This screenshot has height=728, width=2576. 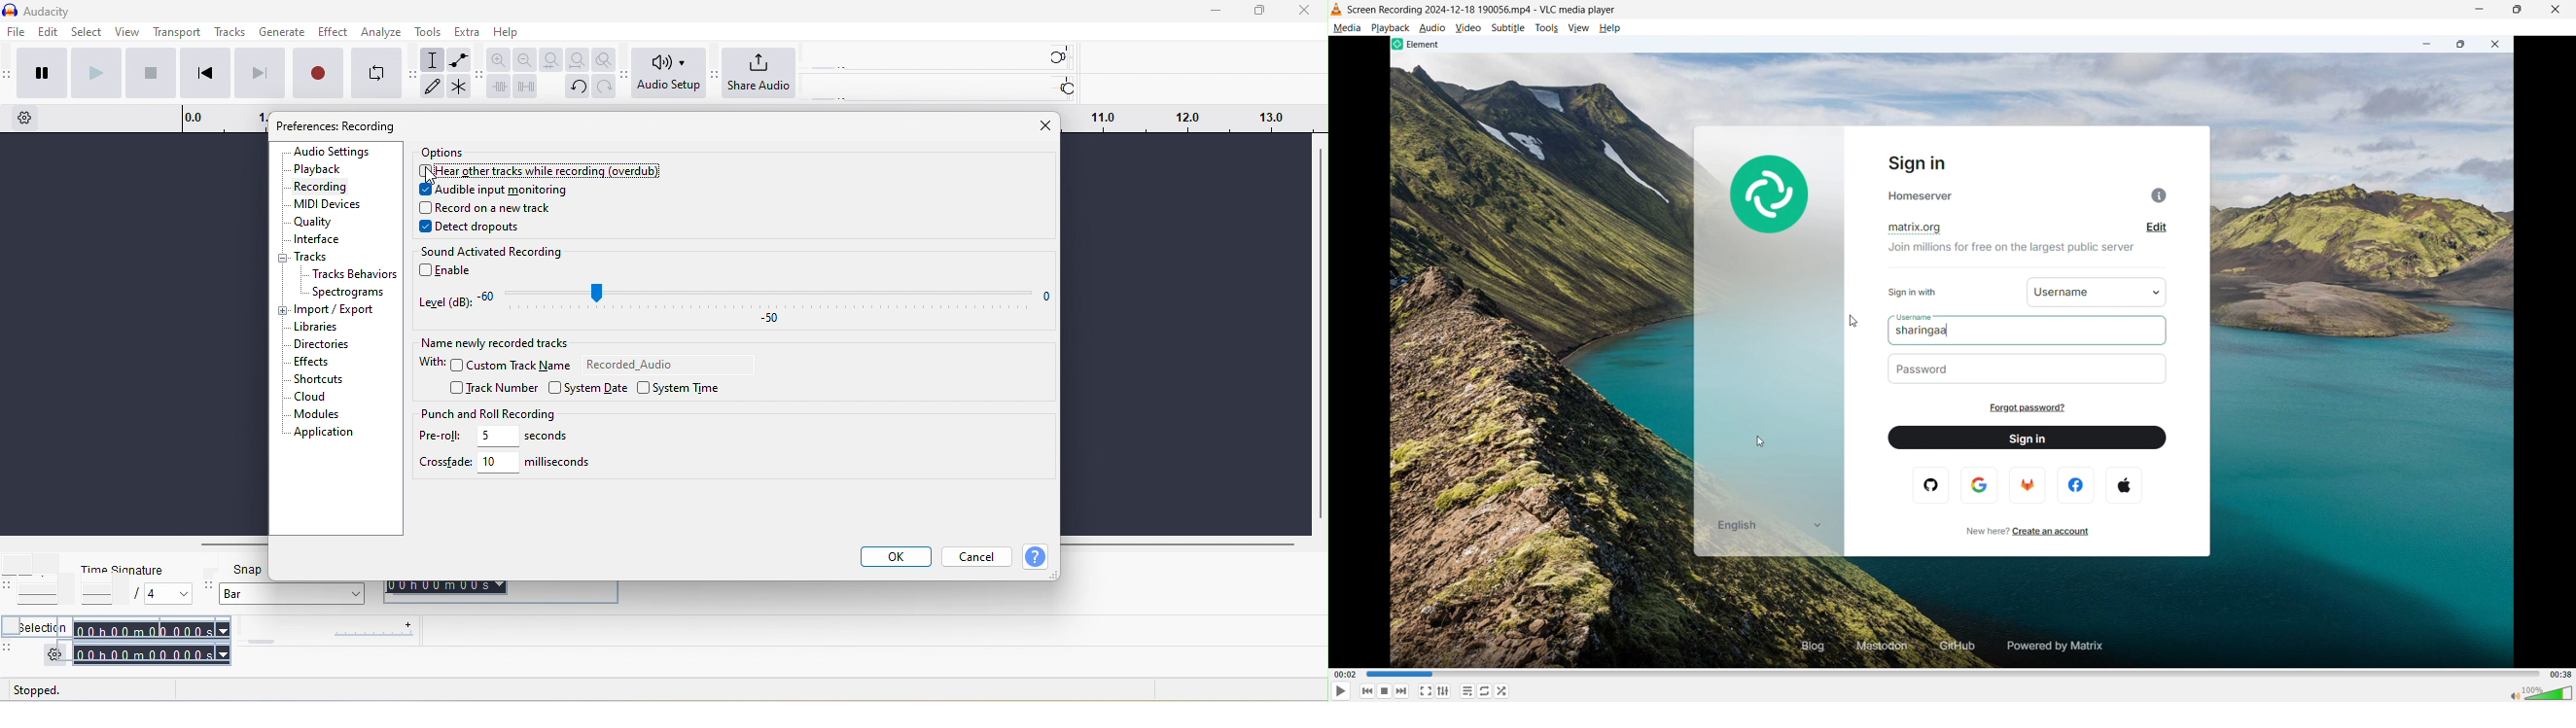 I want to click on minimize, so click(x=1217, y=13).